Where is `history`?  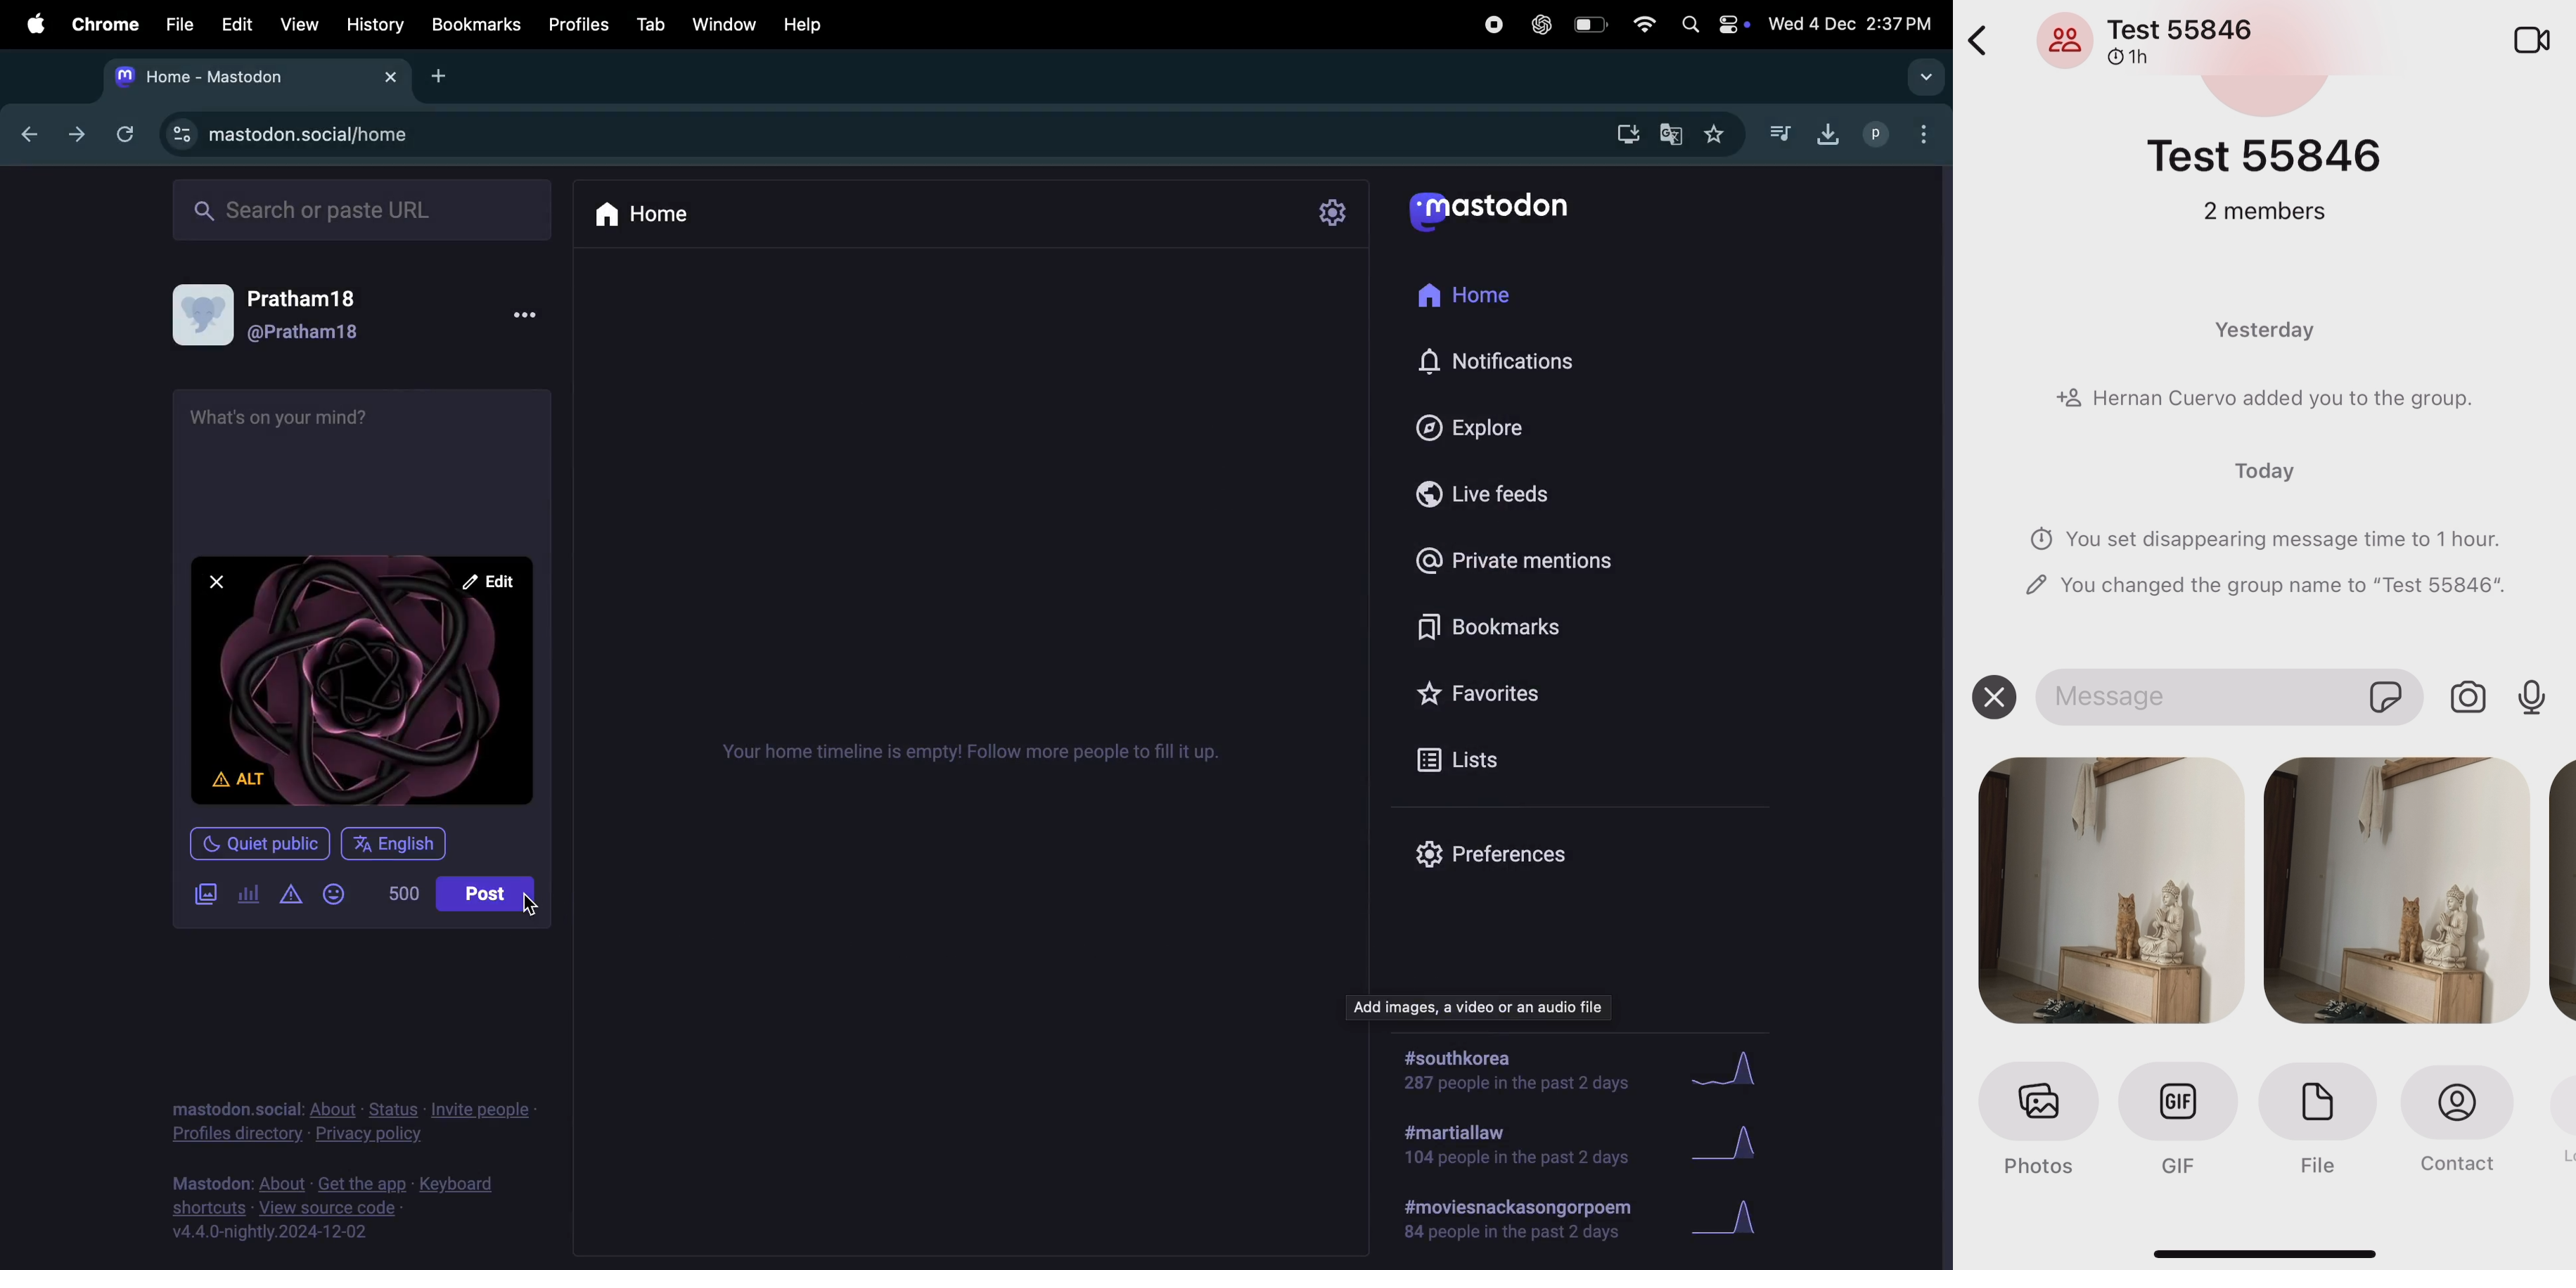 history is located at coordinates (377, 24).